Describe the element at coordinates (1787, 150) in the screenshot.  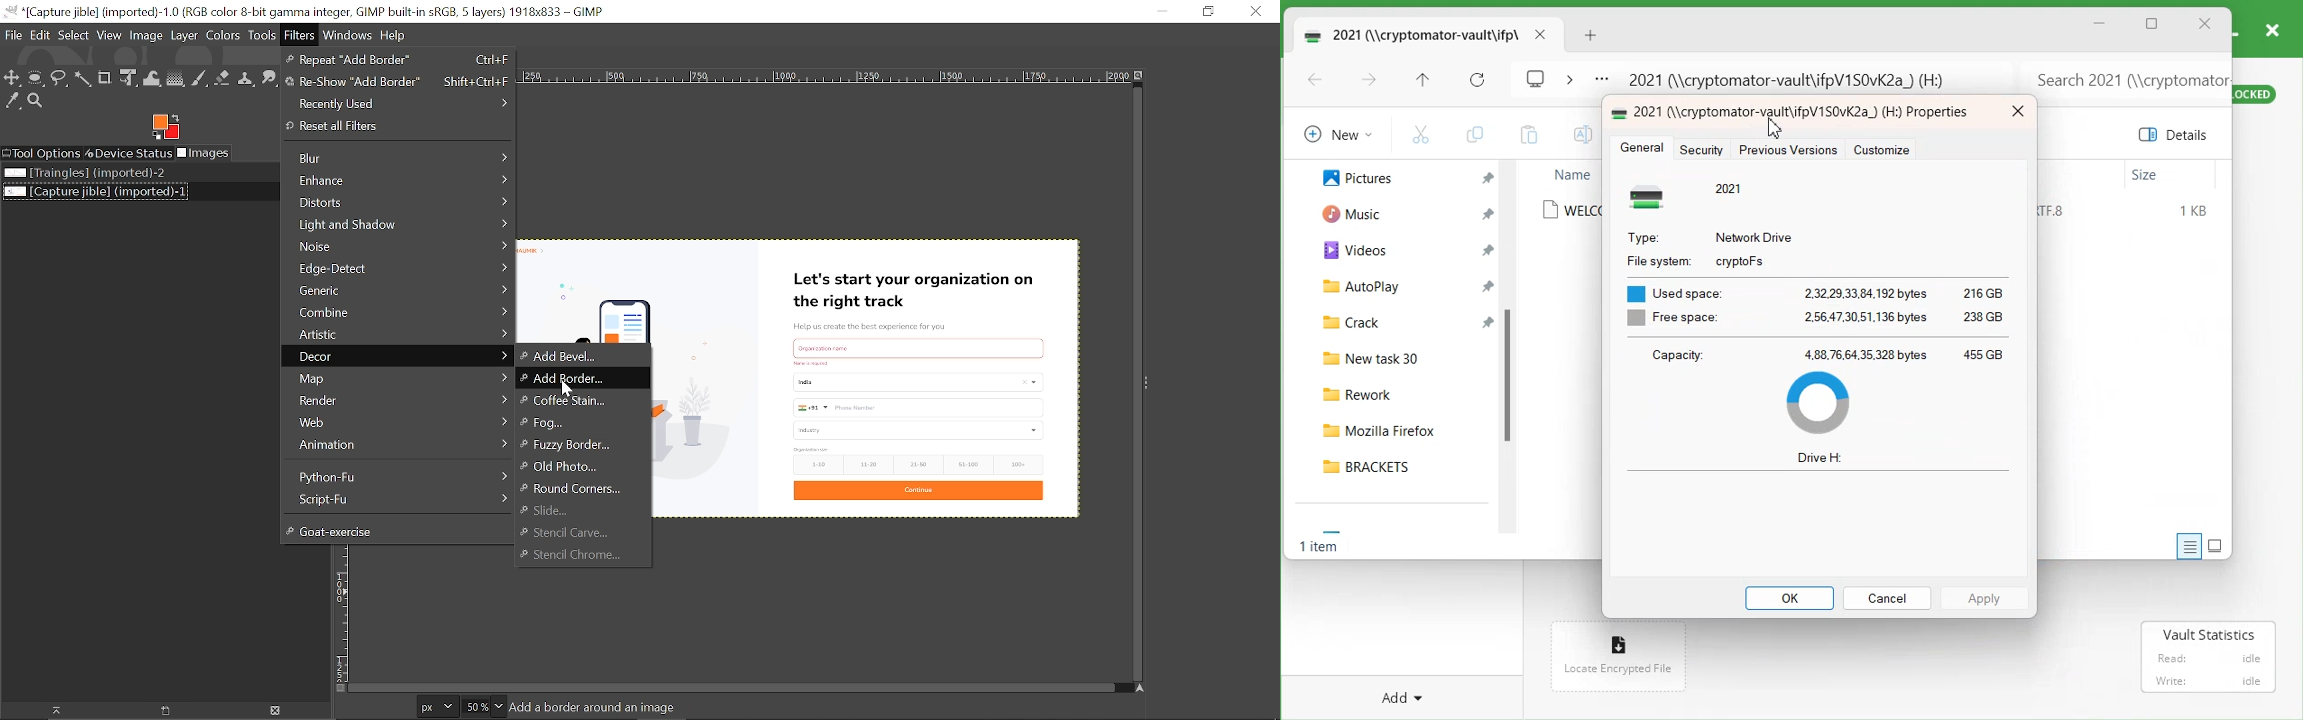
I see `Previous Versions` at that location.